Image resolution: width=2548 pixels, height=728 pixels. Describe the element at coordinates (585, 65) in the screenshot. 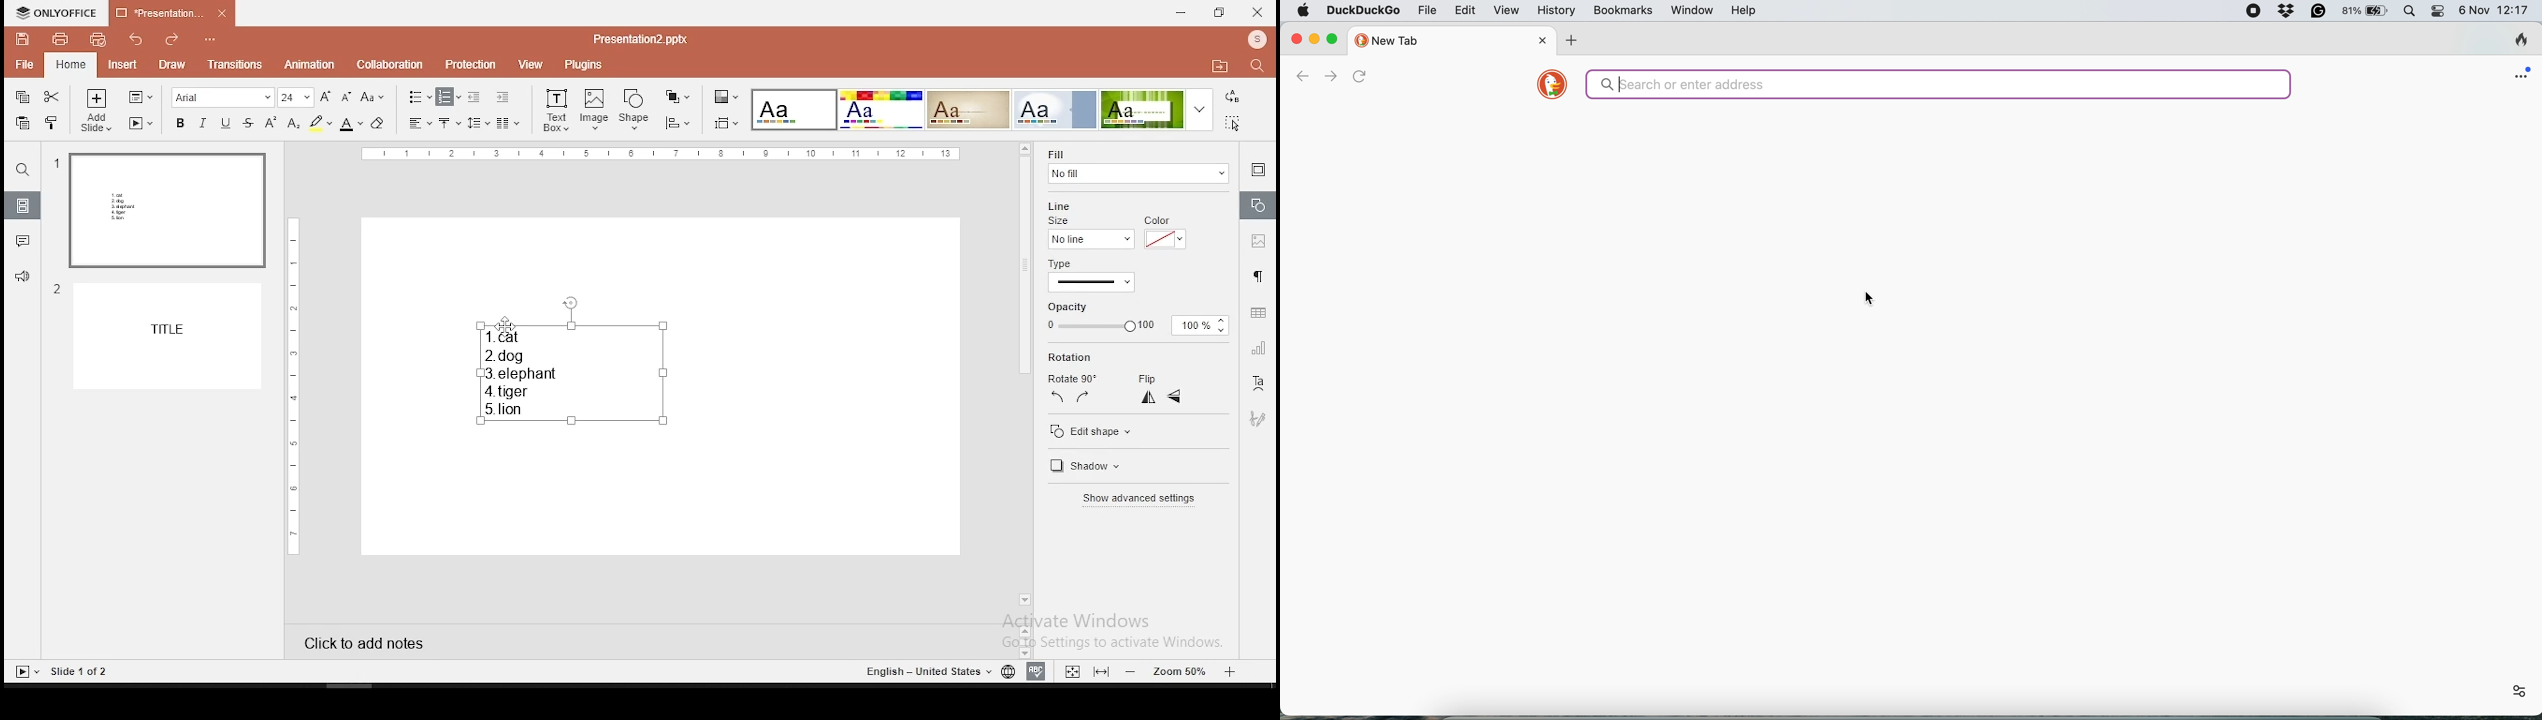

I see `plugins` at that location.